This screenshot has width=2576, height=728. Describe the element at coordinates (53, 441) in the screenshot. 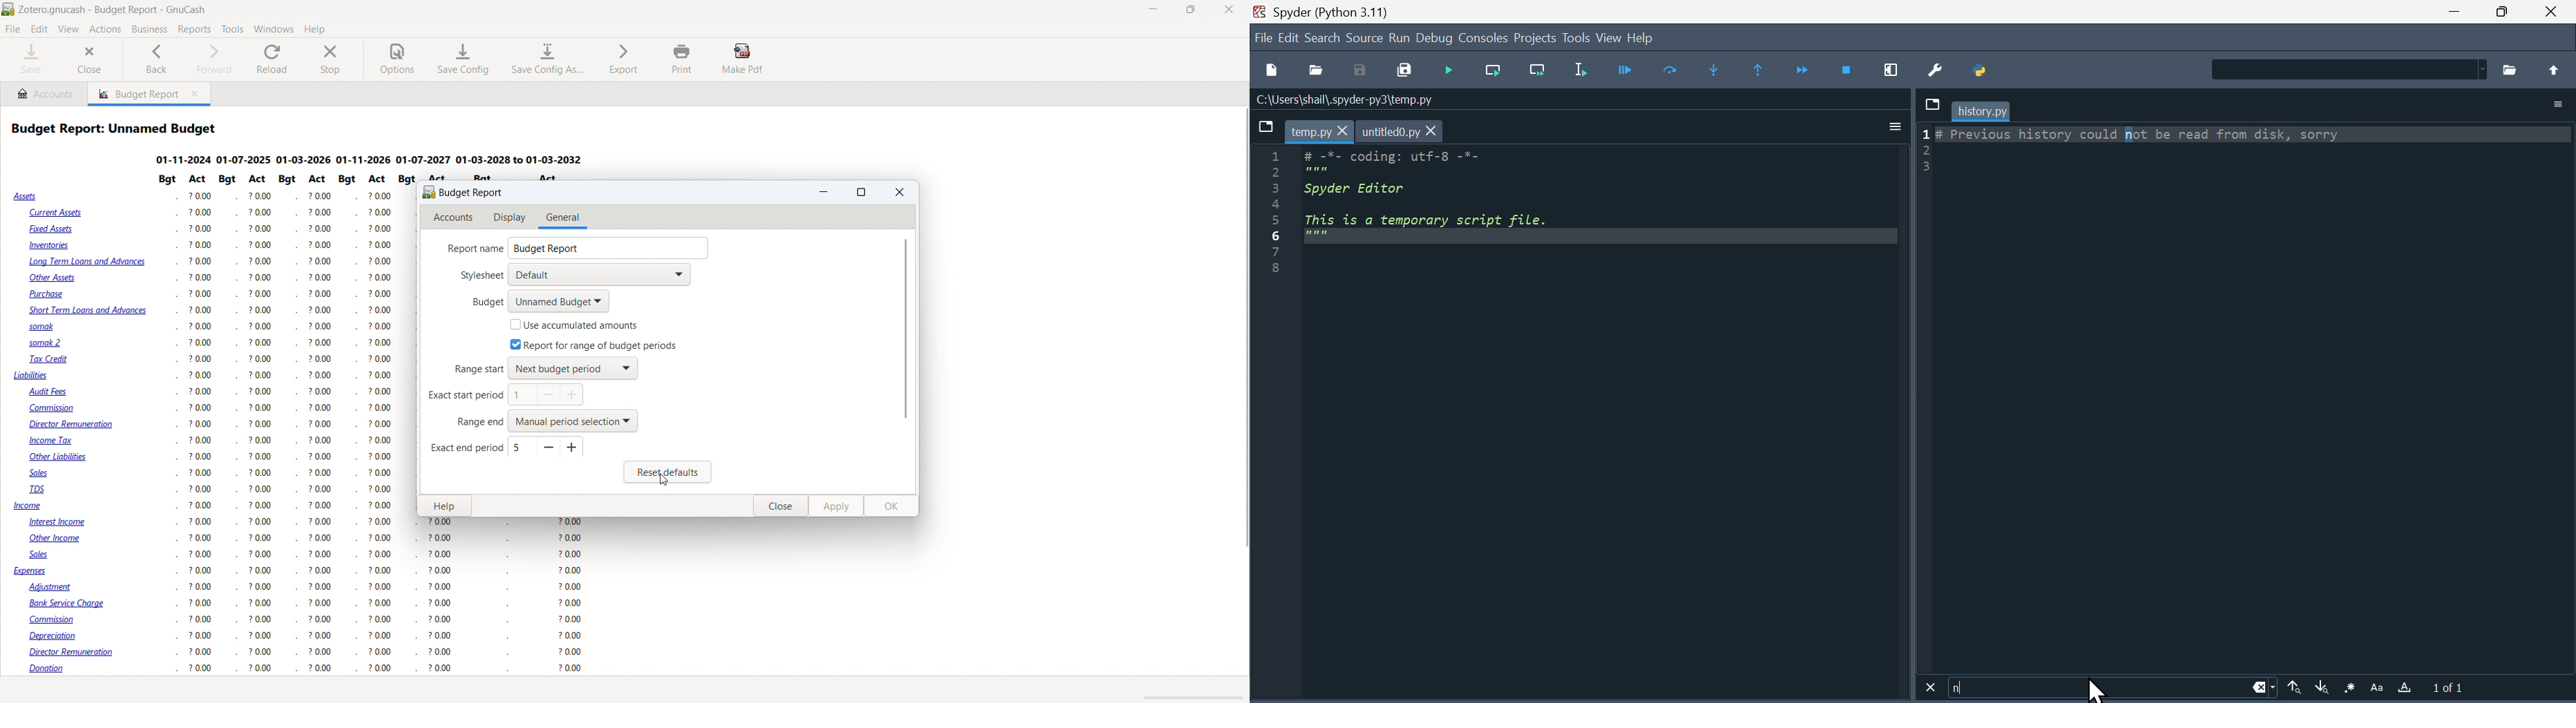

I see `Income Tax` at that location.